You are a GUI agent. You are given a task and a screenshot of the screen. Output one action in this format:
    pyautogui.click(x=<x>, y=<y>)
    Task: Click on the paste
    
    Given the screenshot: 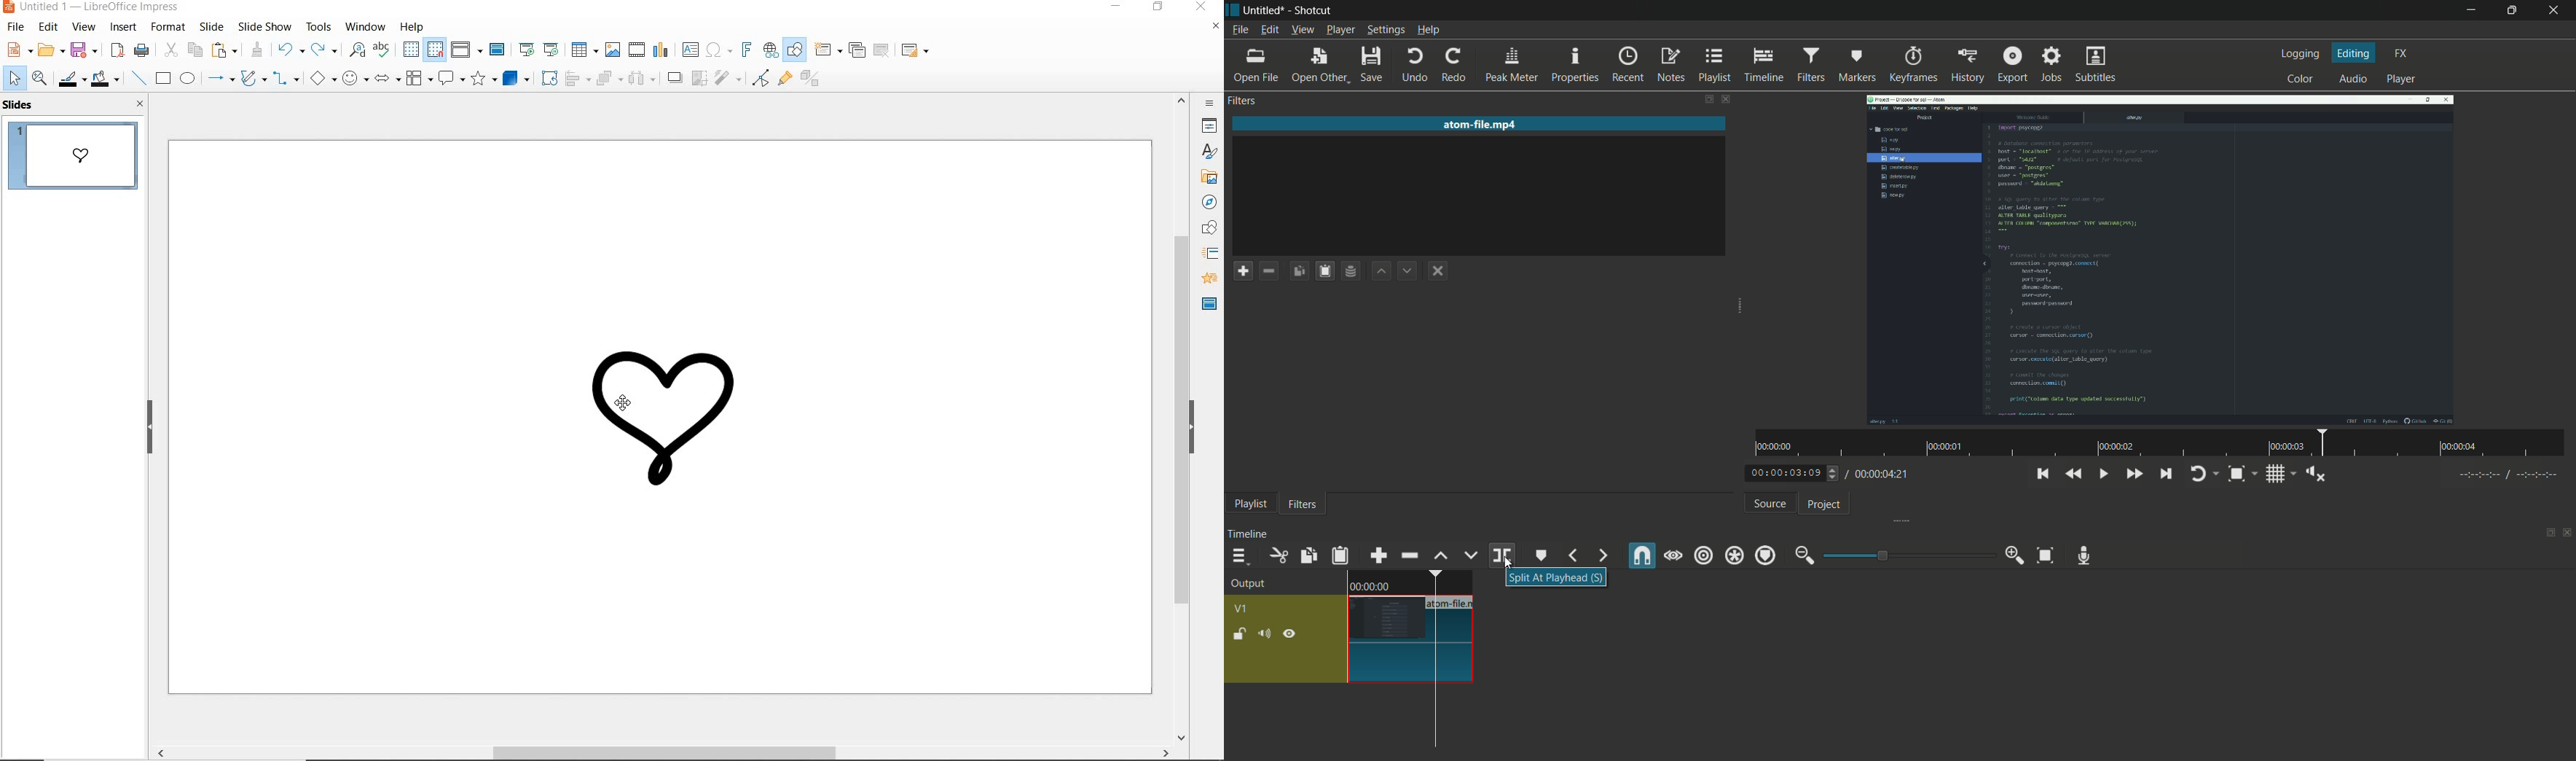 What is the action you would take?
    pyautogui.click(x=223, y=51)
    